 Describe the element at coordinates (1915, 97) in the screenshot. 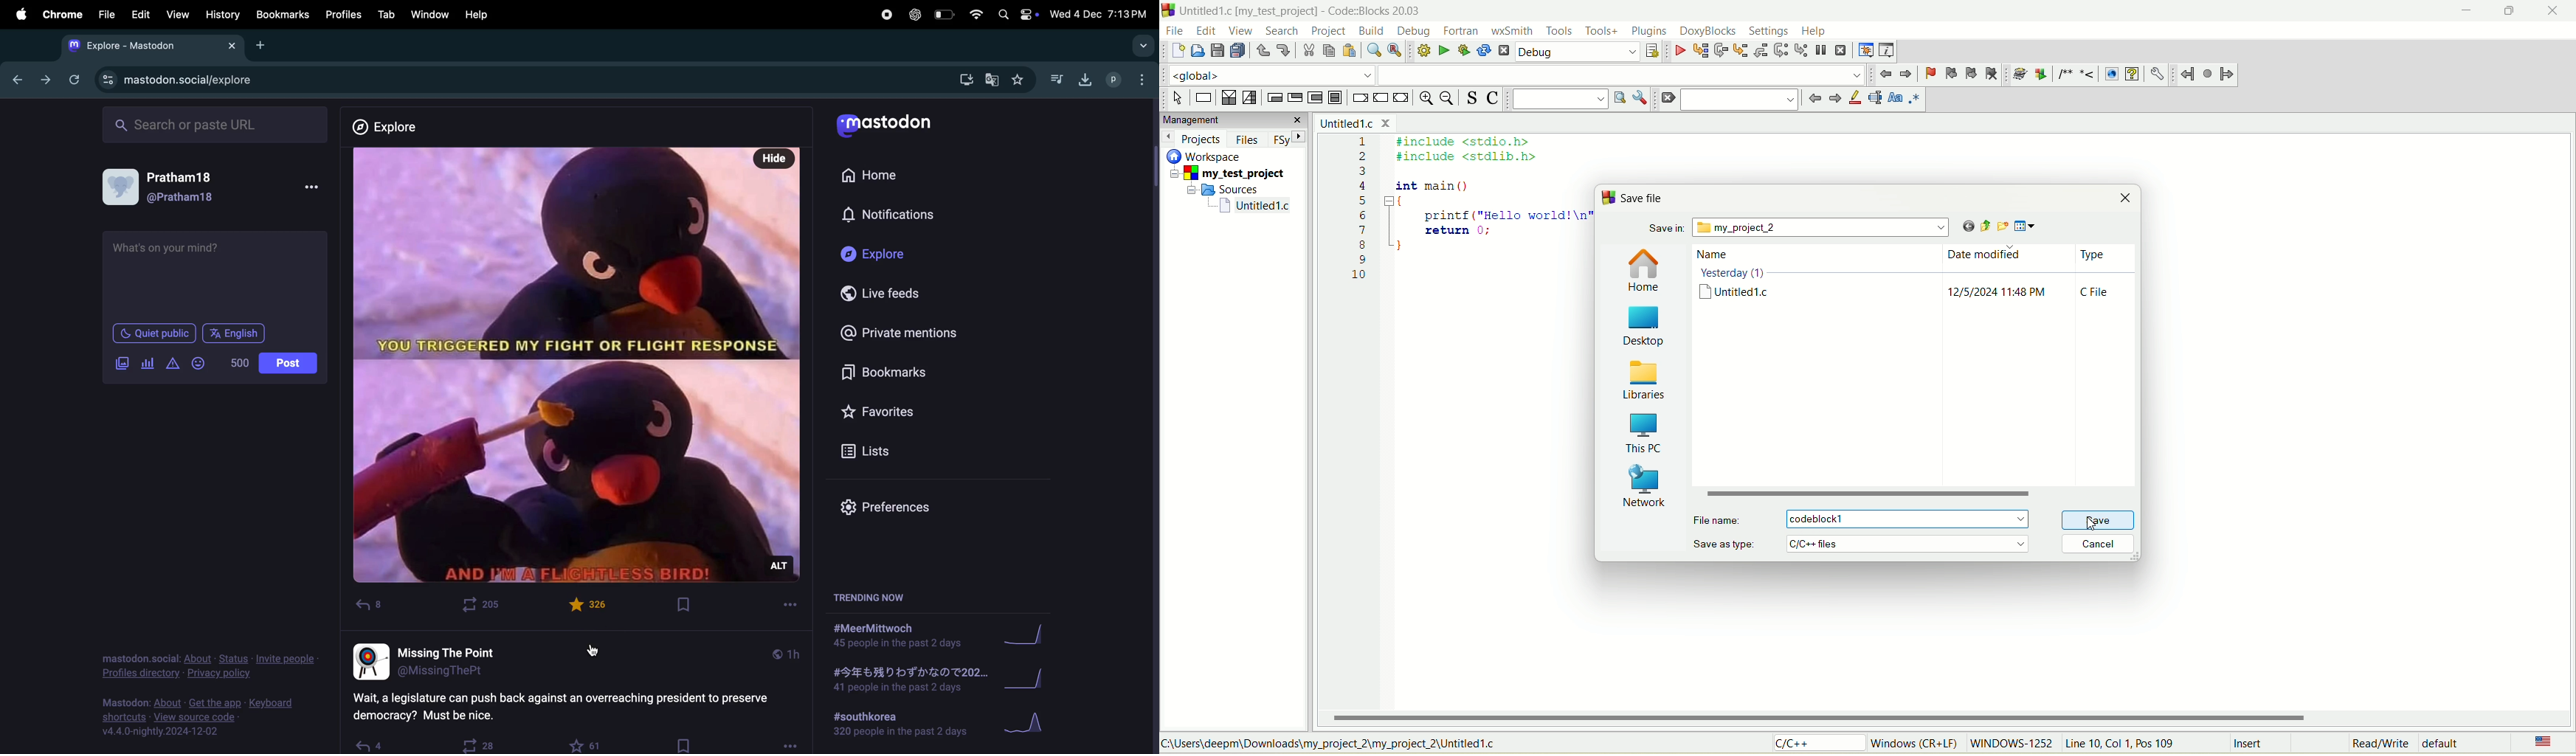

I see `regex` at that location.